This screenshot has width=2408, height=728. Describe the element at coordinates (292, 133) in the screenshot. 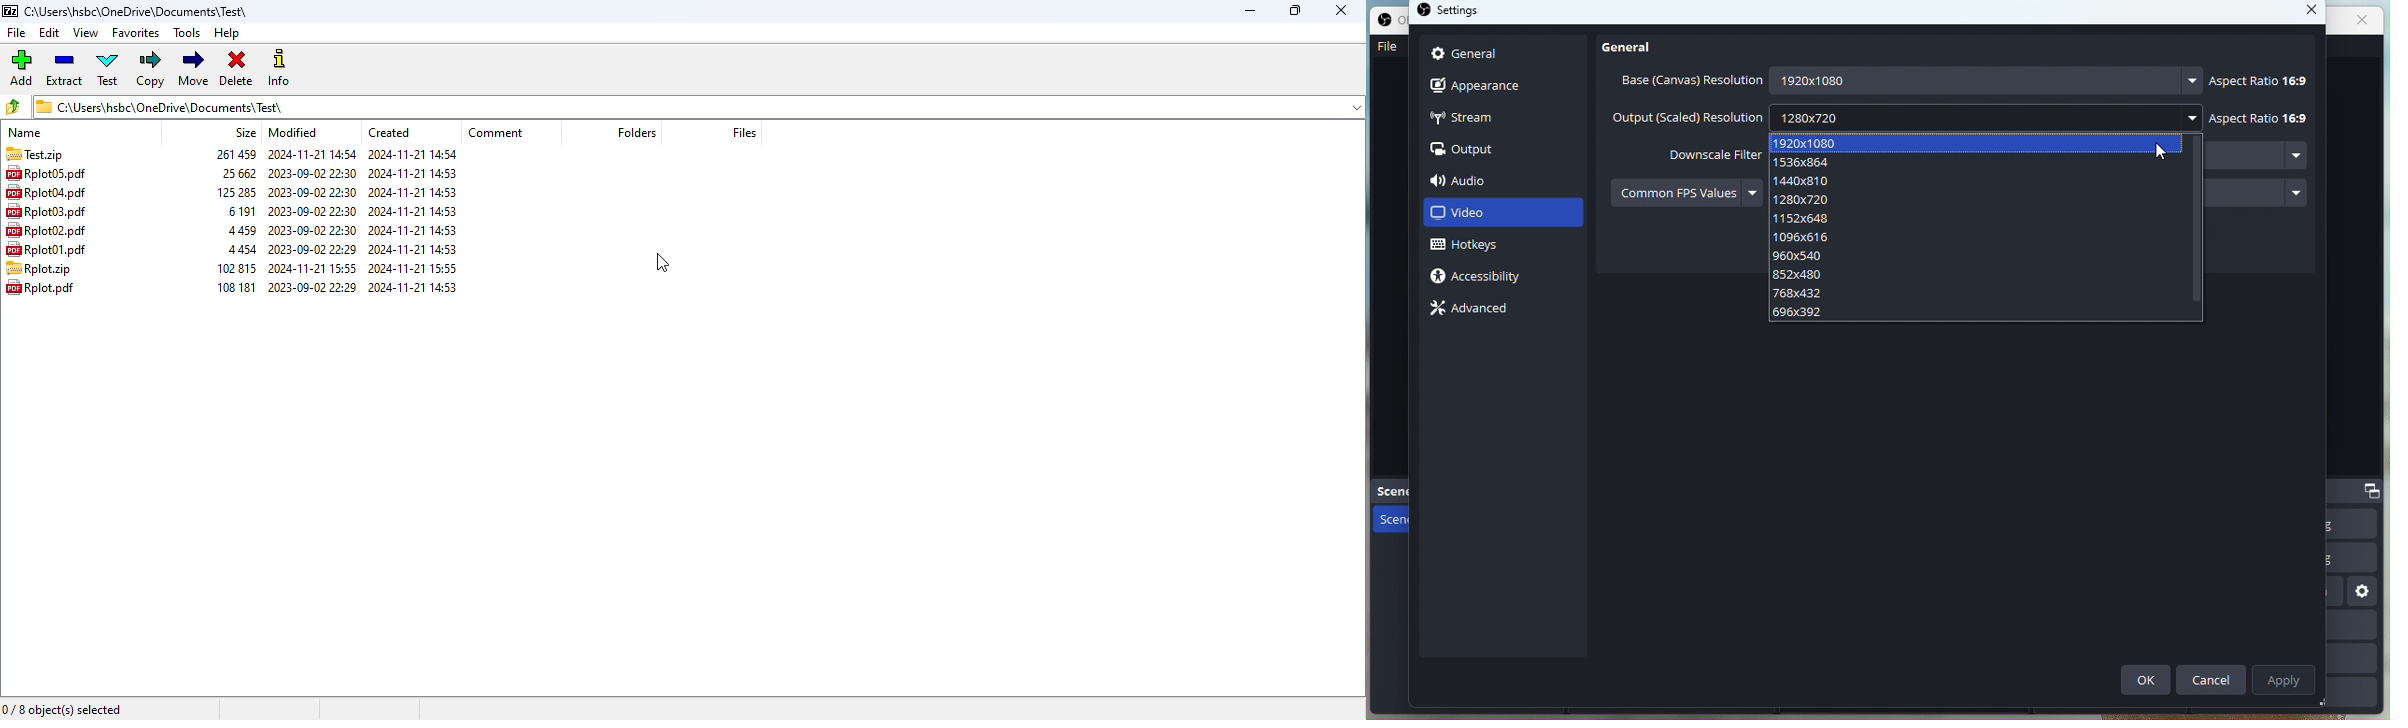

I see `modified` at that location.